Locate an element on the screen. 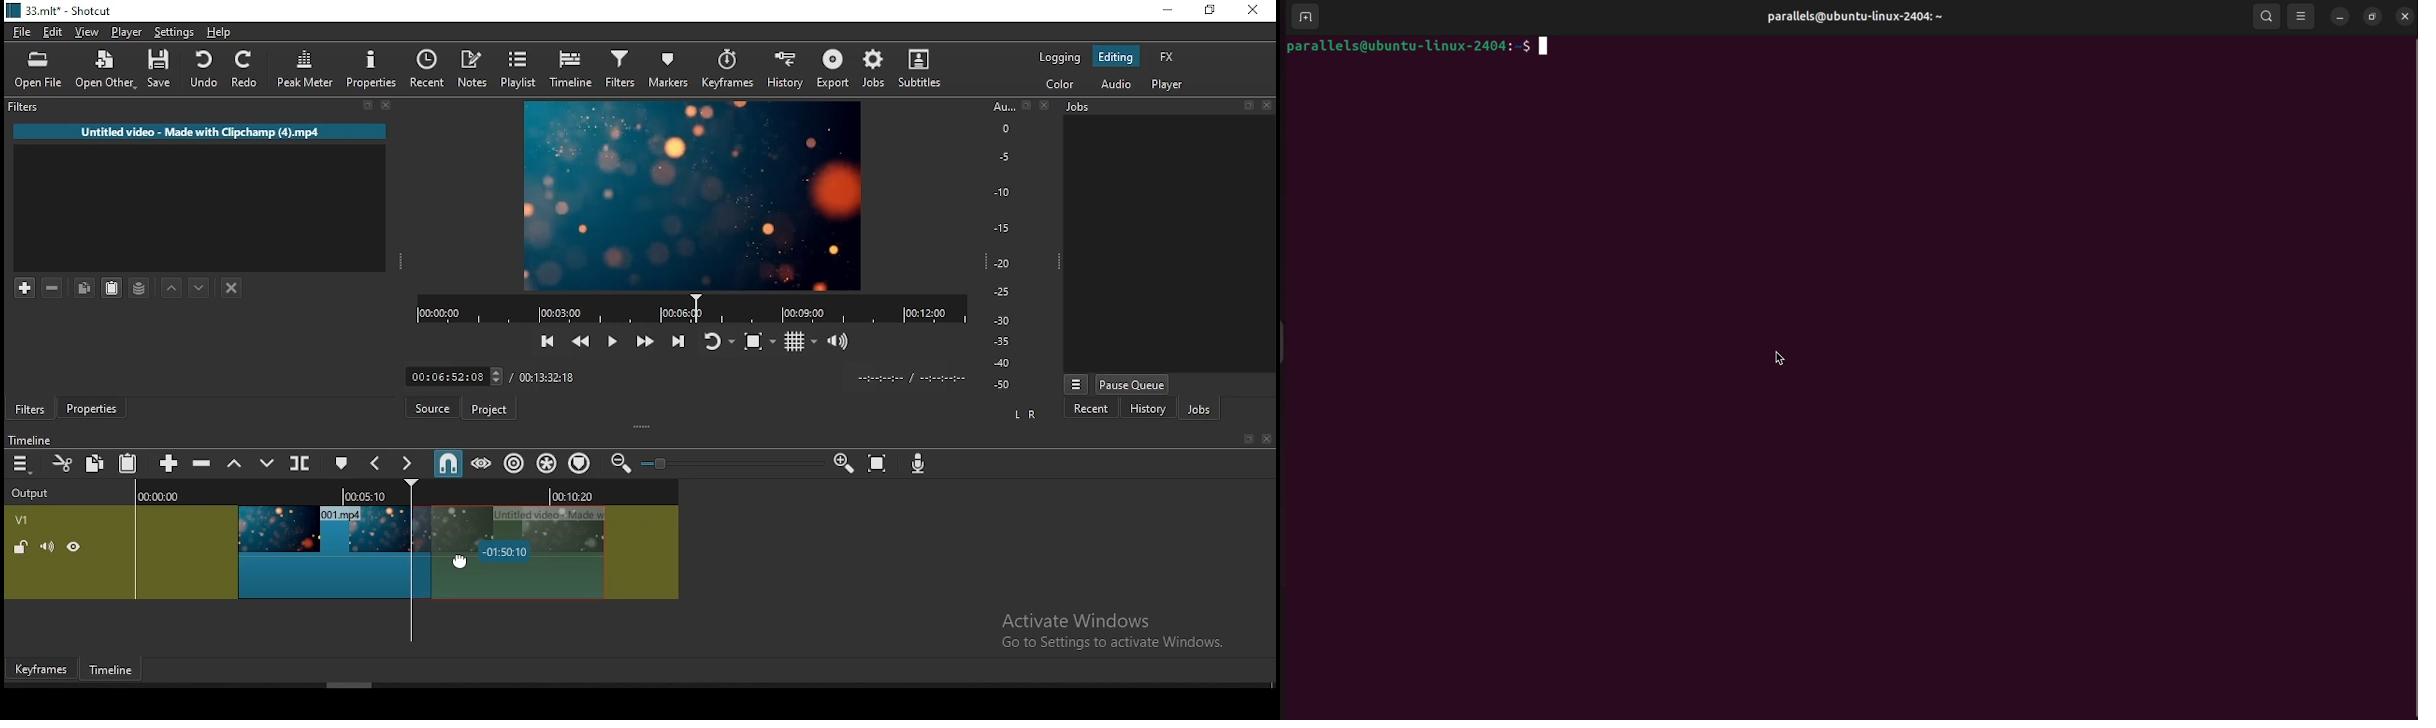 Image resolution: width=2436 pixels, height=728 pixels. overwrite is located at coordinates (267, 466).